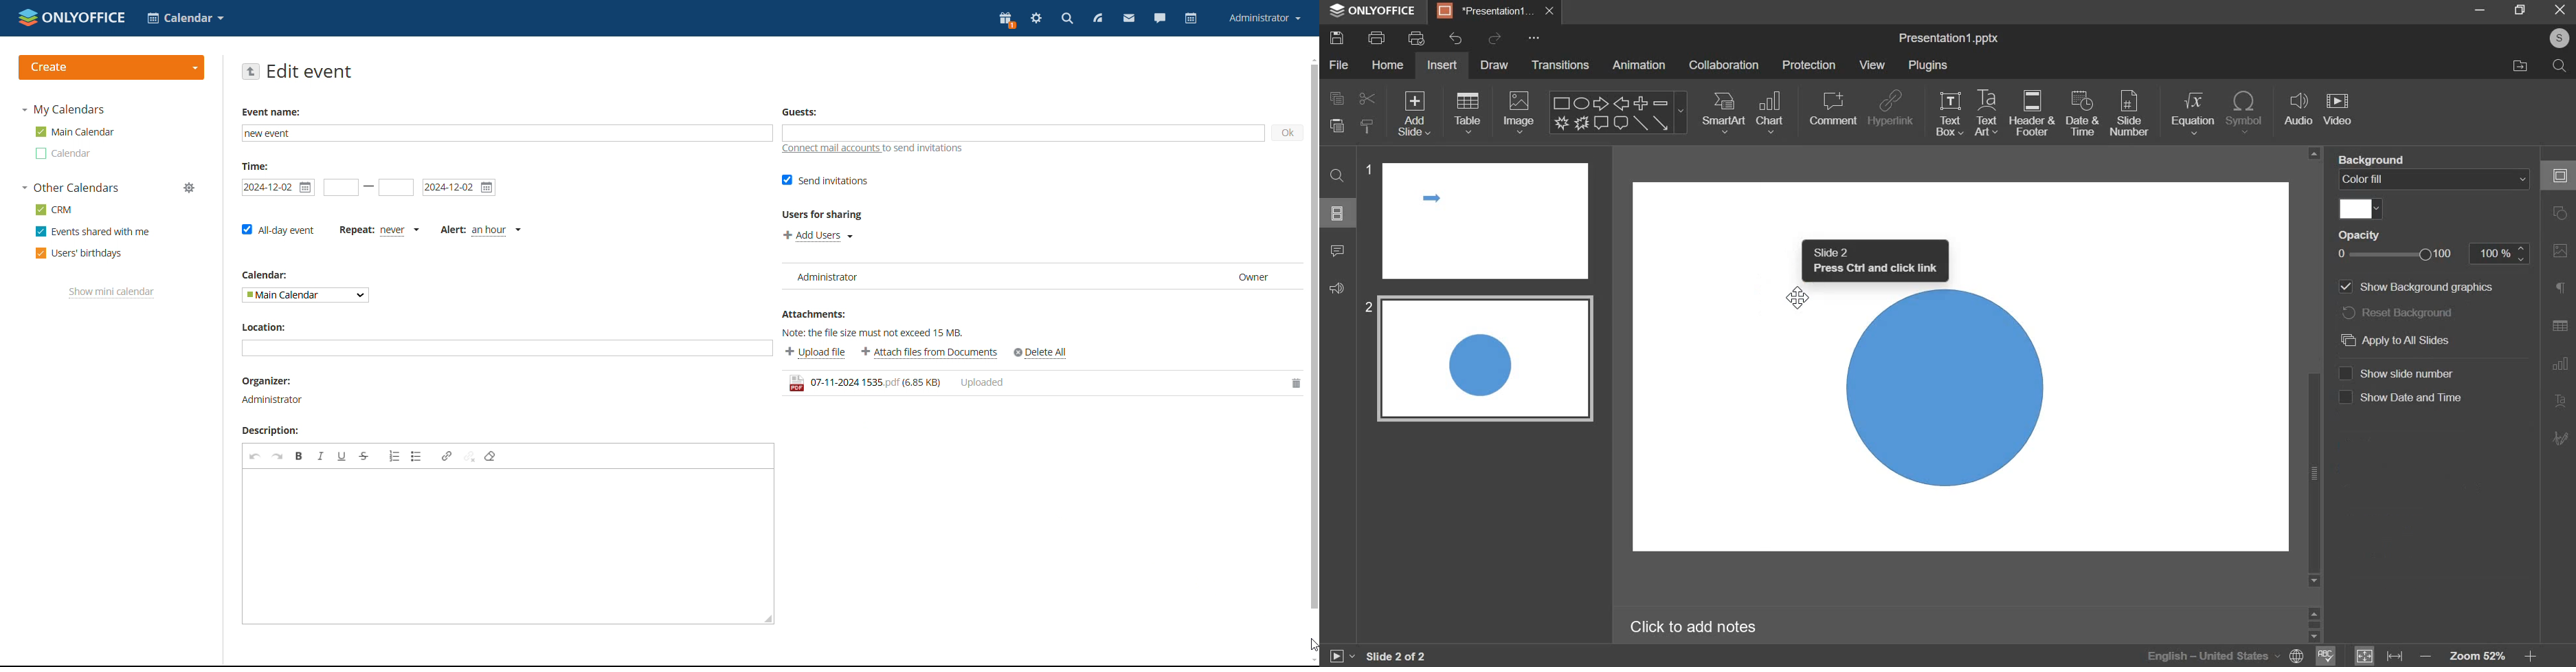  Describe the element at coordinates (1495, 11) in the screenshot. I see `presentation` at that location.